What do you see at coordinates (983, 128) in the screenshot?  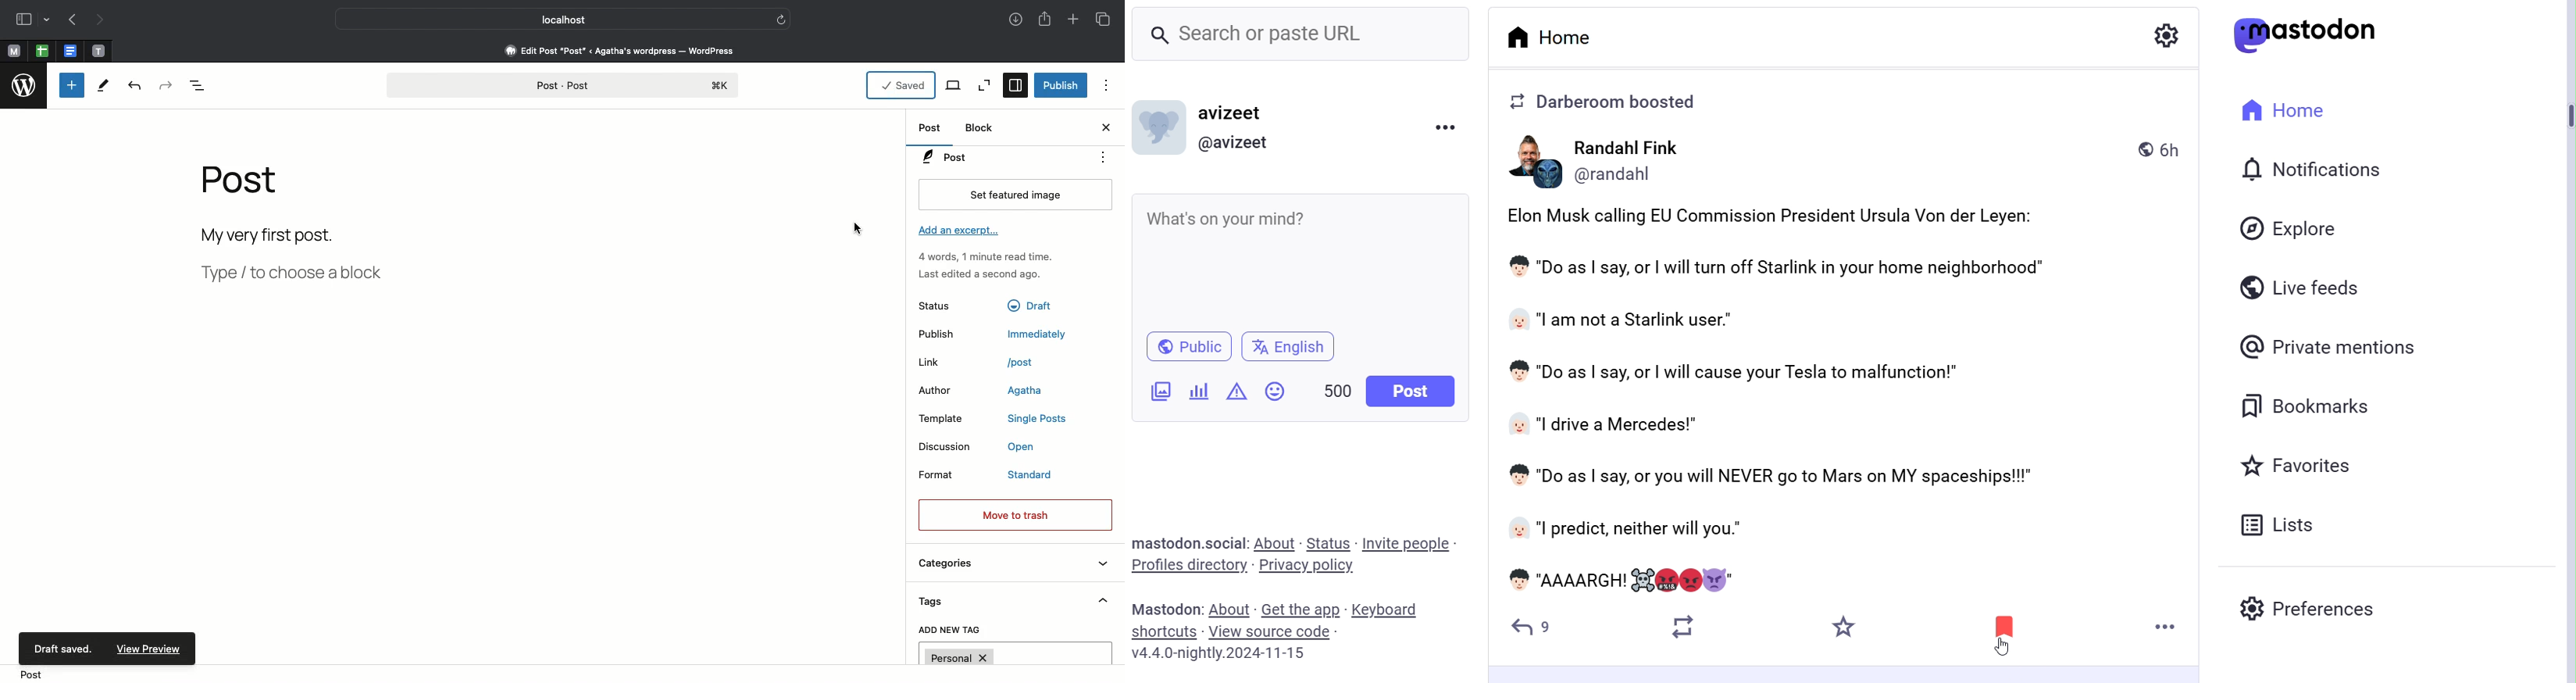 I see `Block` at bounding box center [983, 128].